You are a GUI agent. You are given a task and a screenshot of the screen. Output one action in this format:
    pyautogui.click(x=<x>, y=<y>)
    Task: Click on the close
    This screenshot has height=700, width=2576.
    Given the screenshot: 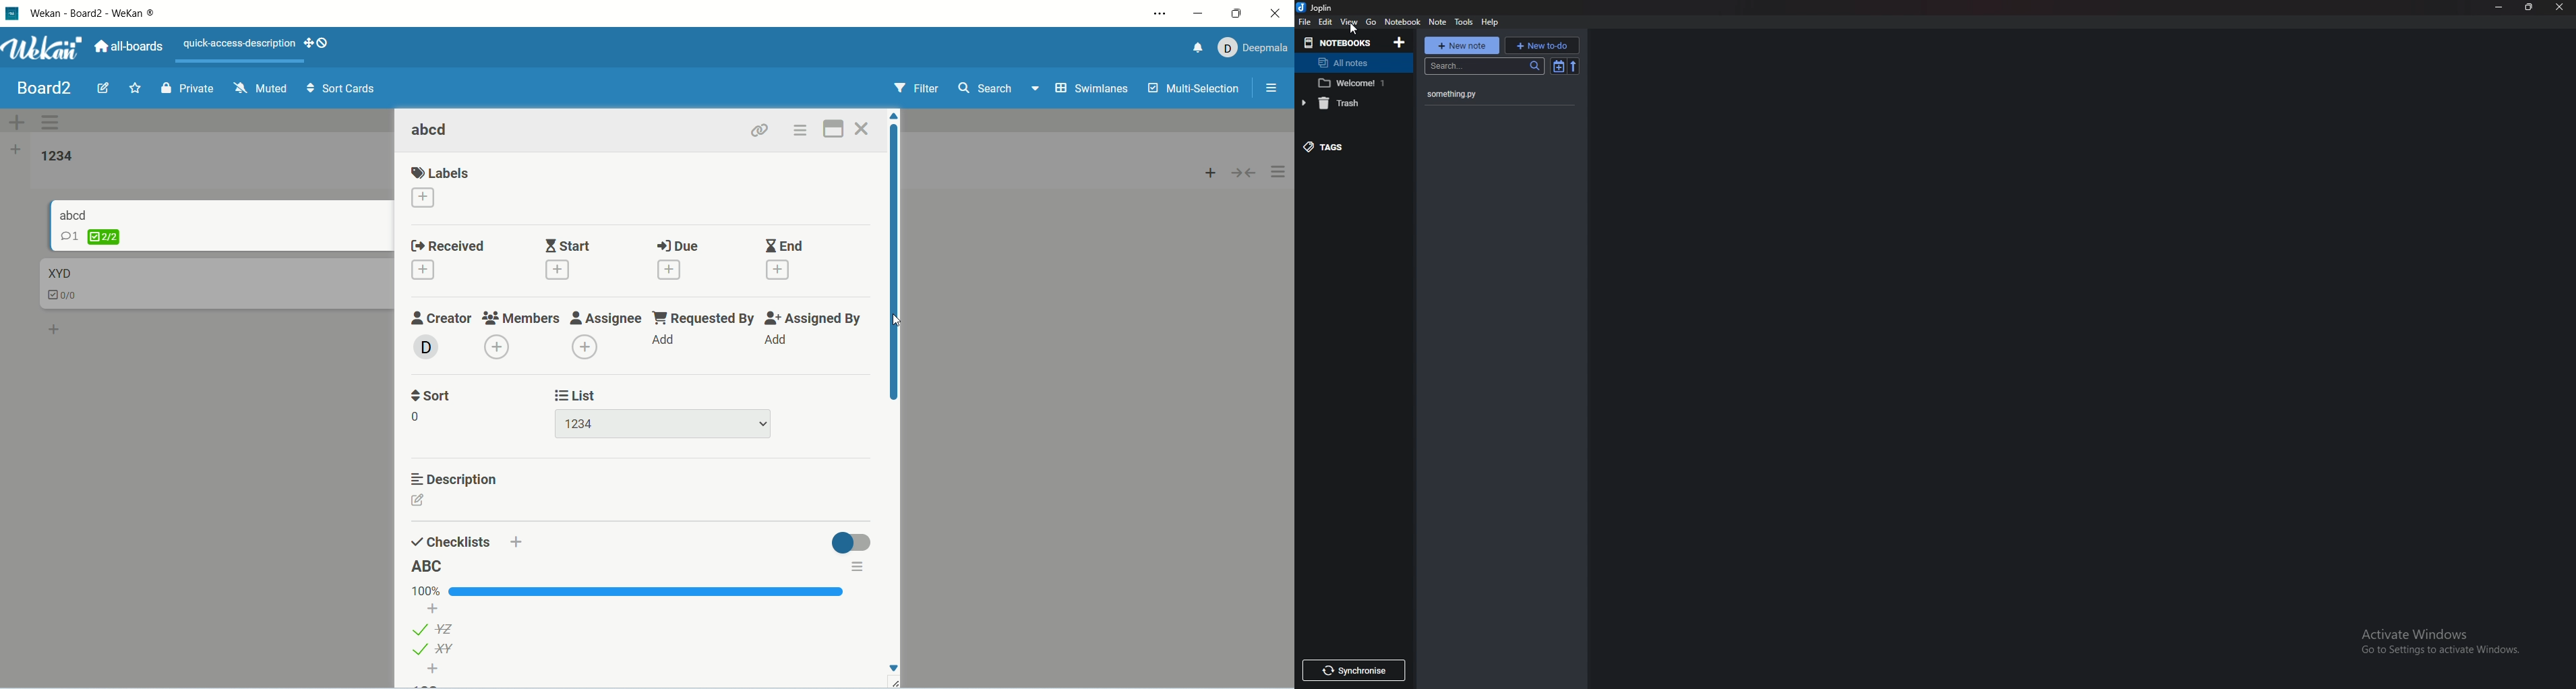 What is the action you would take?
    pyautogui.click(x=2559, y=7)
    